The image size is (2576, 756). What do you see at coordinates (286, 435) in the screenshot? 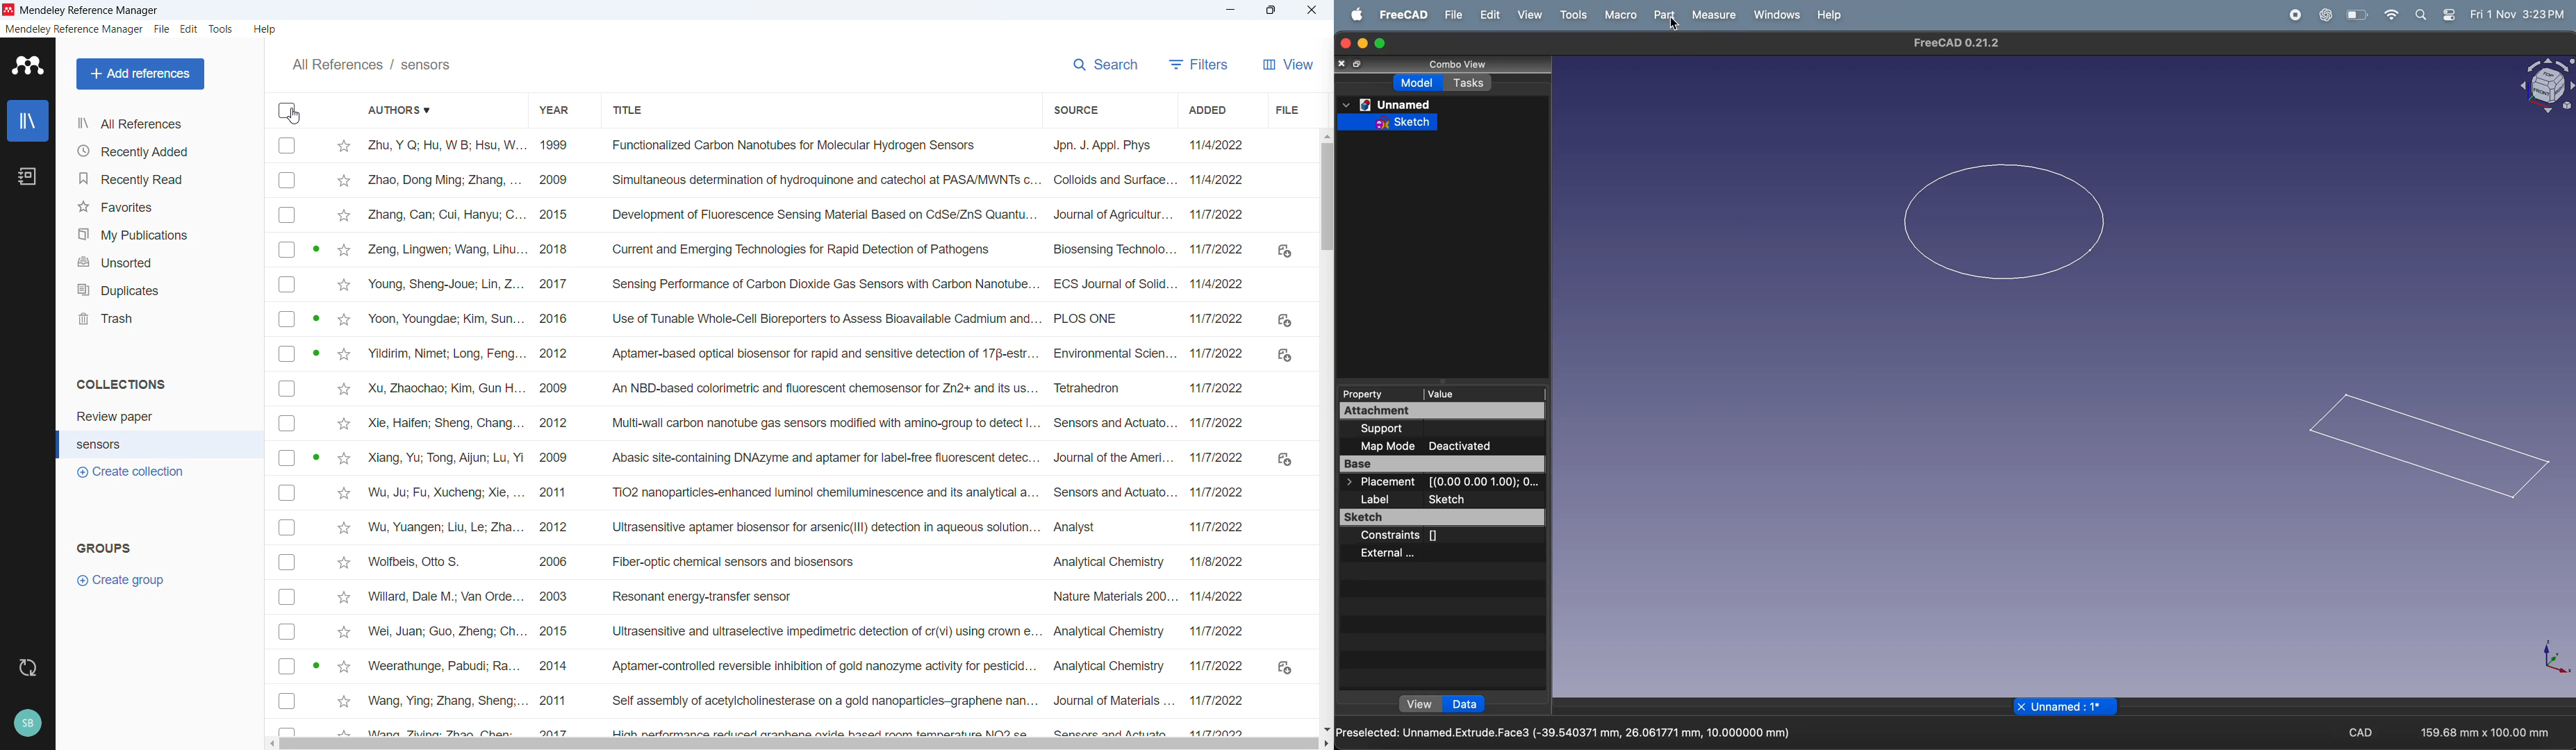
I see `Select individual entries ` at bounding box center [286, 435].